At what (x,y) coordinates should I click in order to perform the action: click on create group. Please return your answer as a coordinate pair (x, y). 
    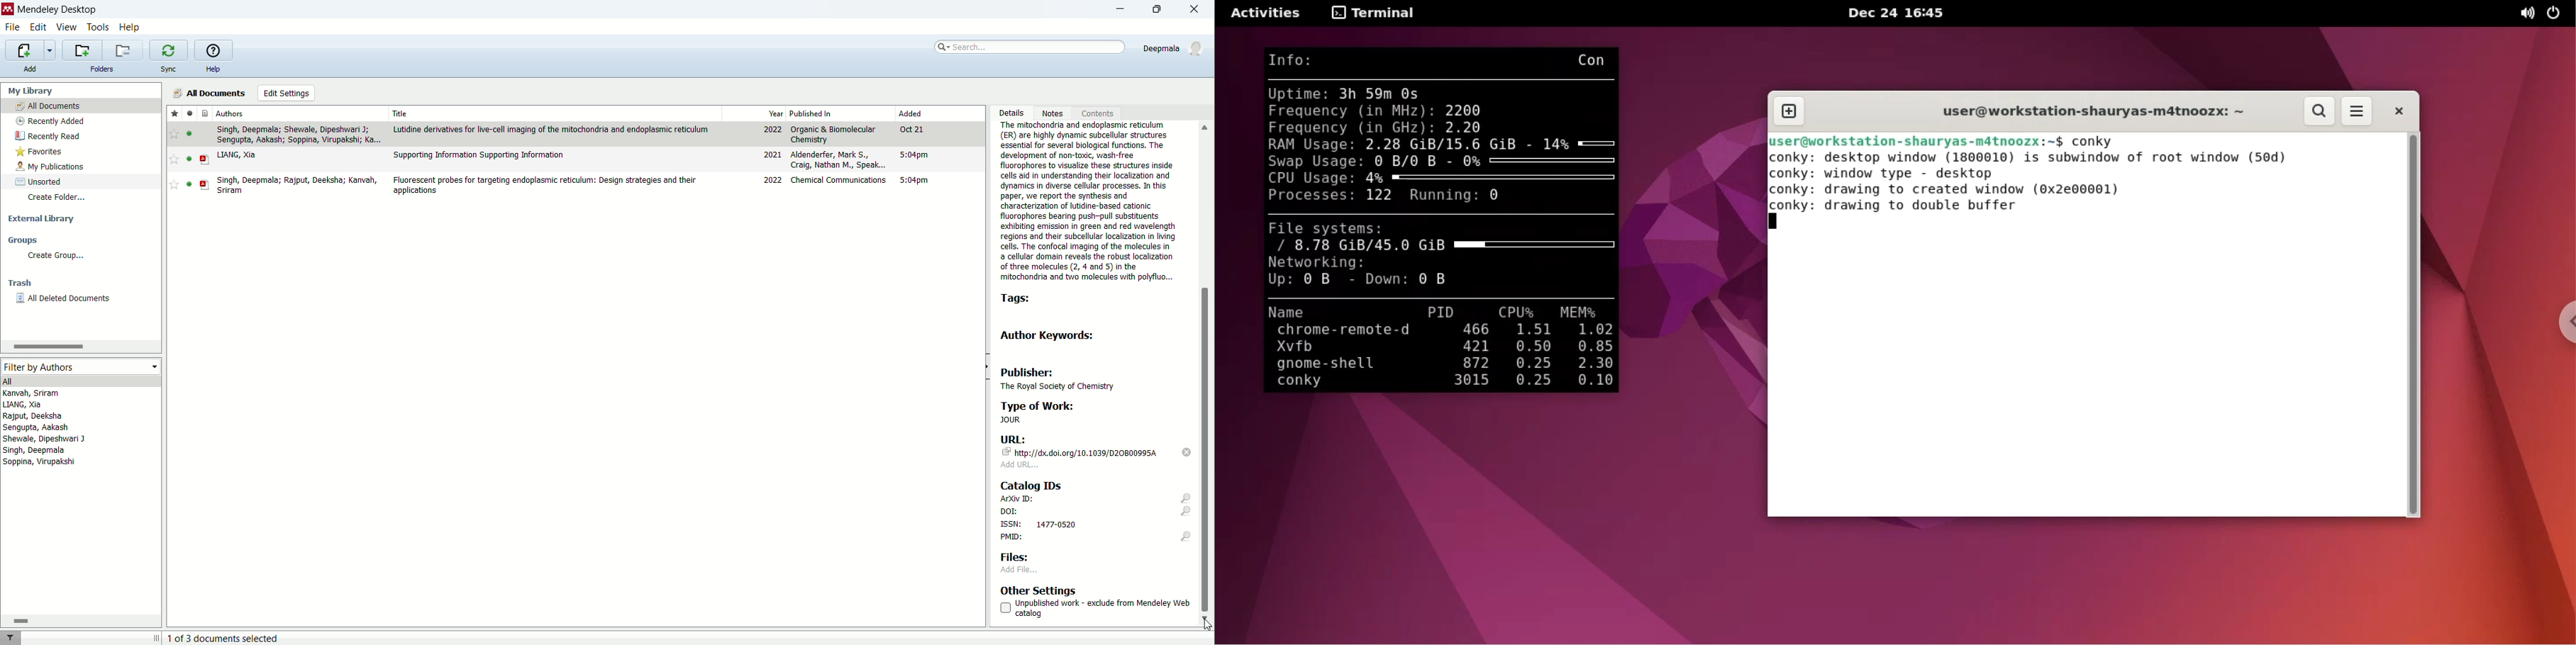
    Looking at the image, I should click on (57, 255).